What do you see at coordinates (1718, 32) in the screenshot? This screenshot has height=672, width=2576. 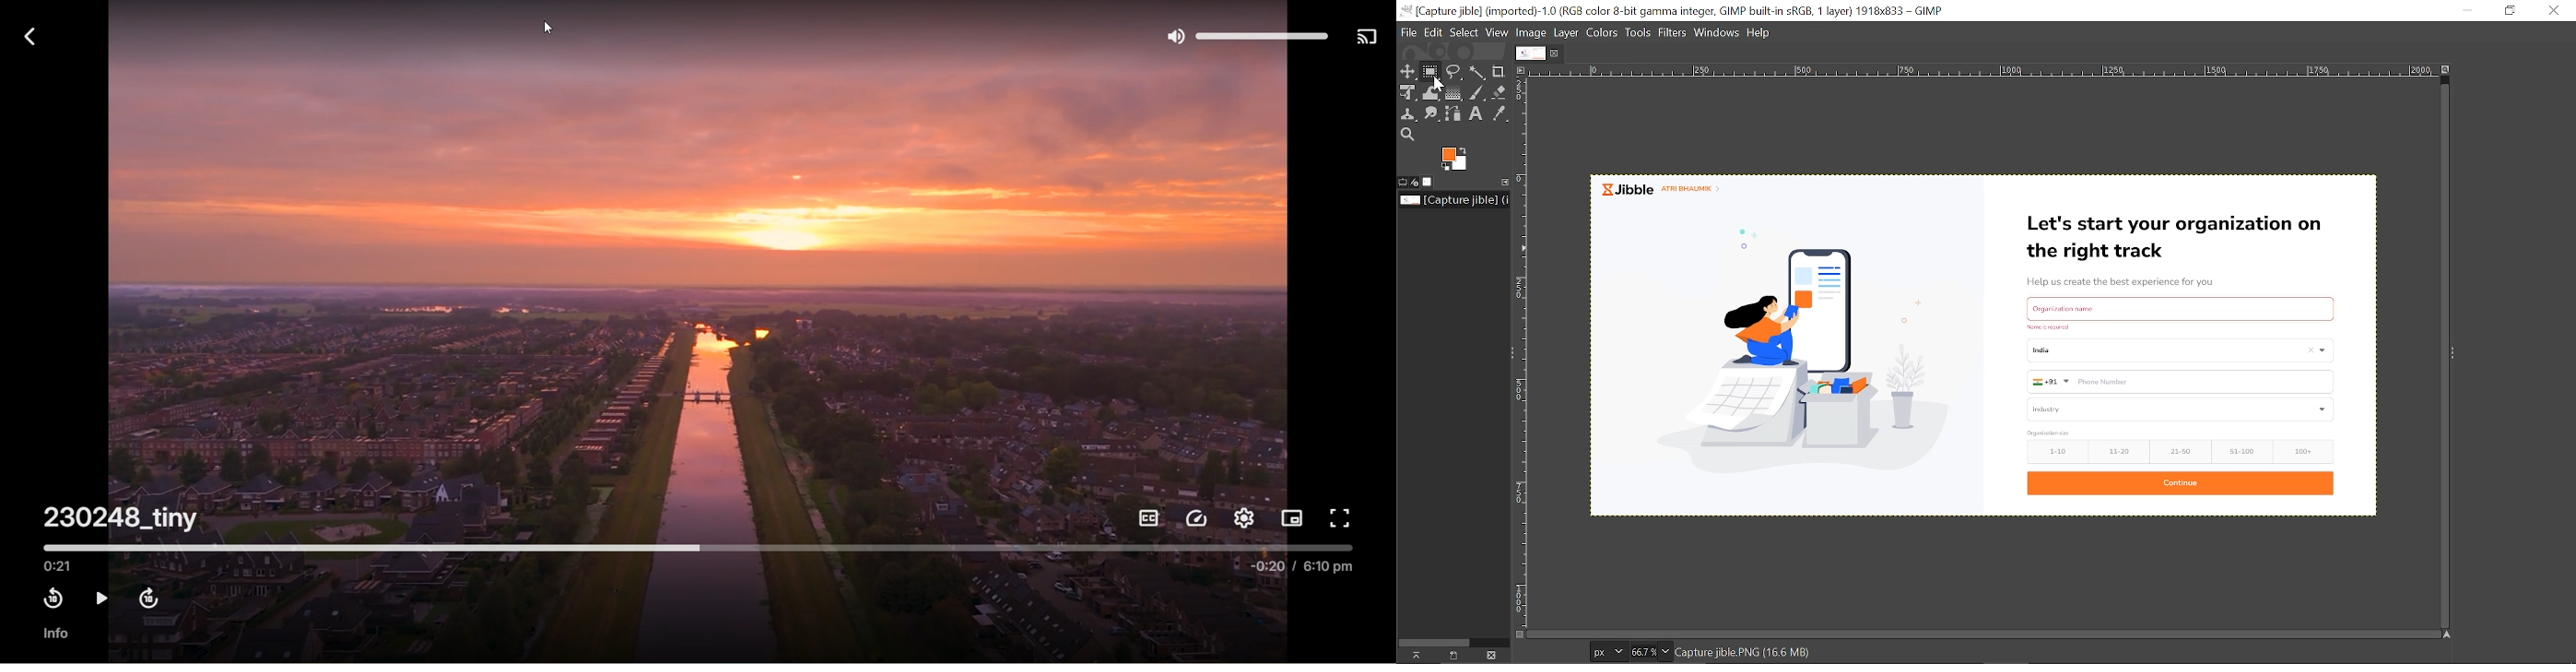 I see `Windows` at bounding box center [1718, 32].